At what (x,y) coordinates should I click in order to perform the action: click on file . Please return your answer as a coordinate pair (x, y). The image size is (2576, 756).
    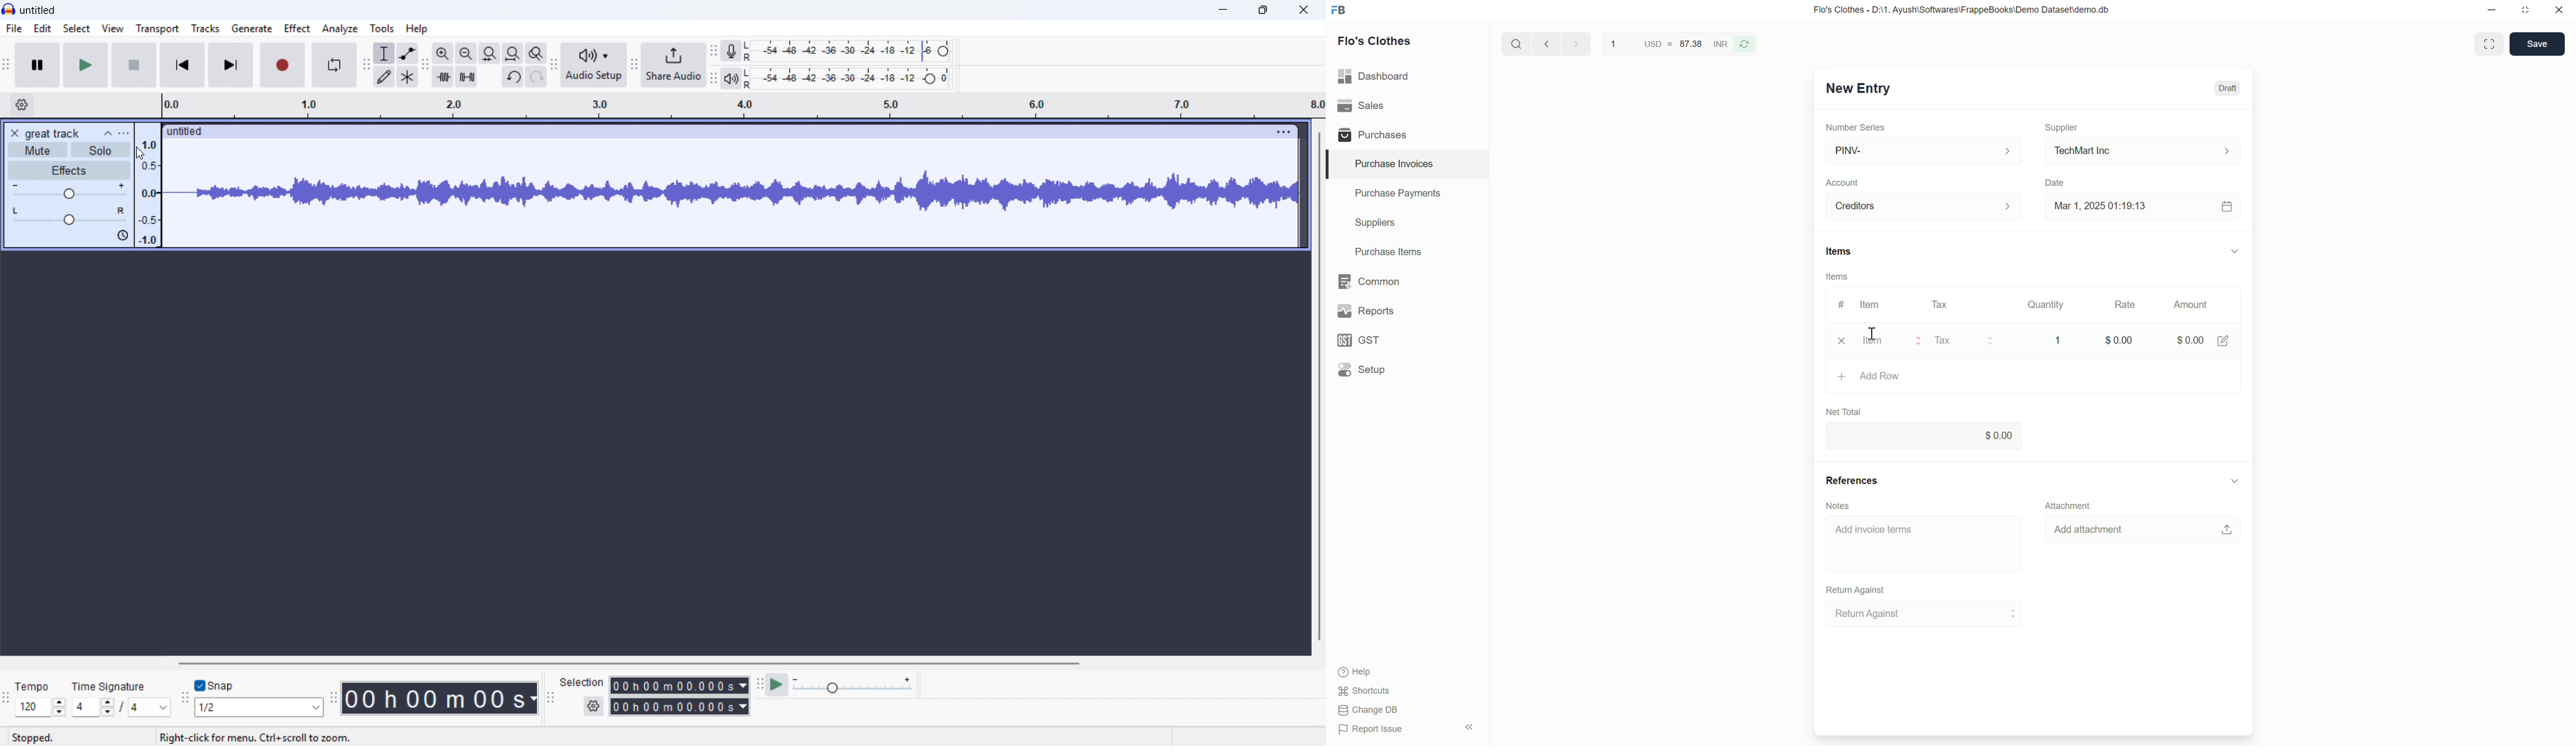
    Looking at the image, I should click on (14, 30).